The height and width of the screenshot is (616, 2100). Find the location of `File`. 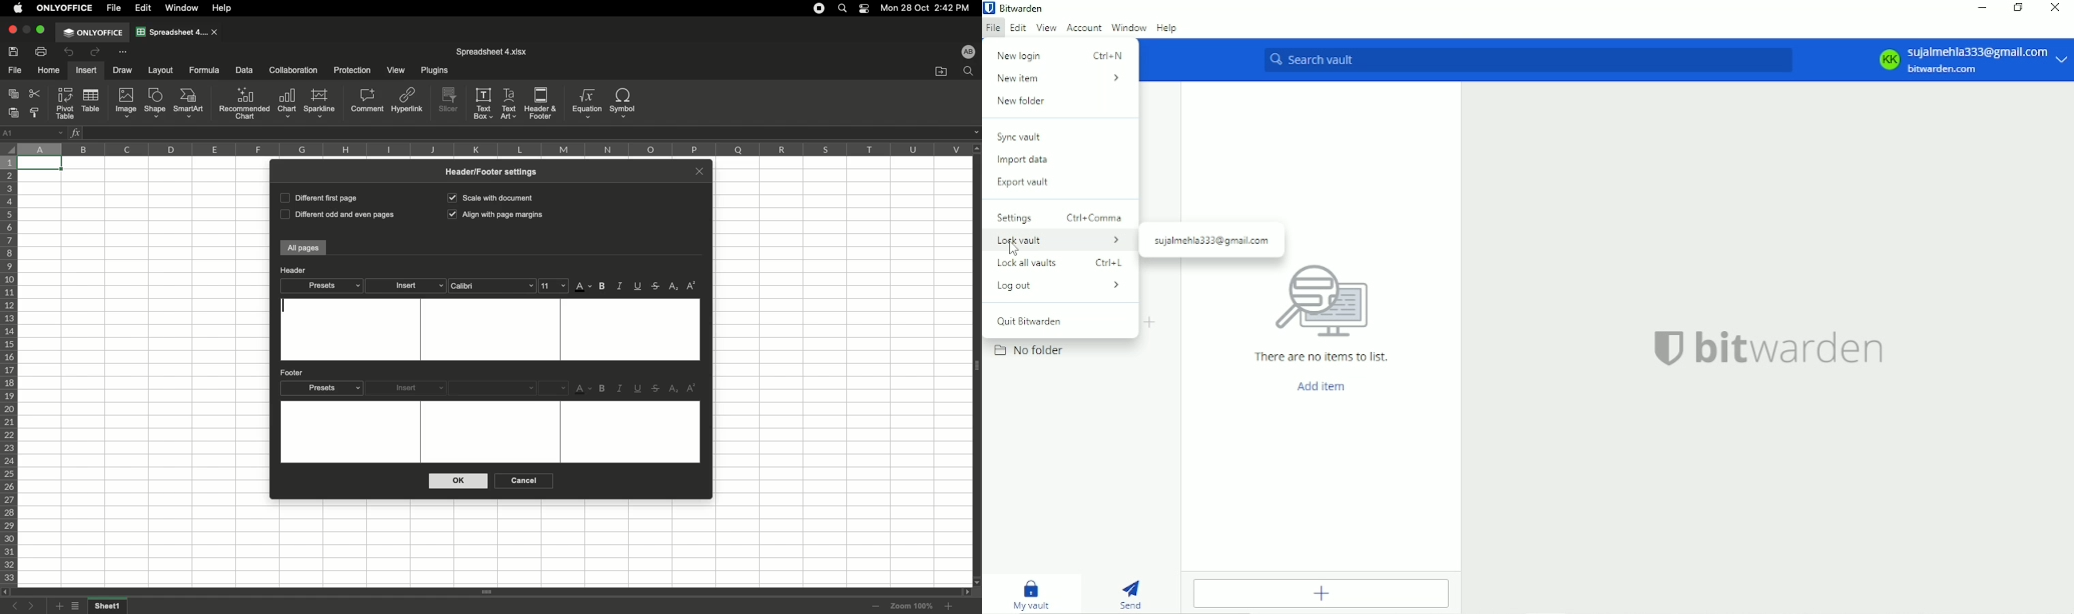

File is located at coordinates (992, 29).